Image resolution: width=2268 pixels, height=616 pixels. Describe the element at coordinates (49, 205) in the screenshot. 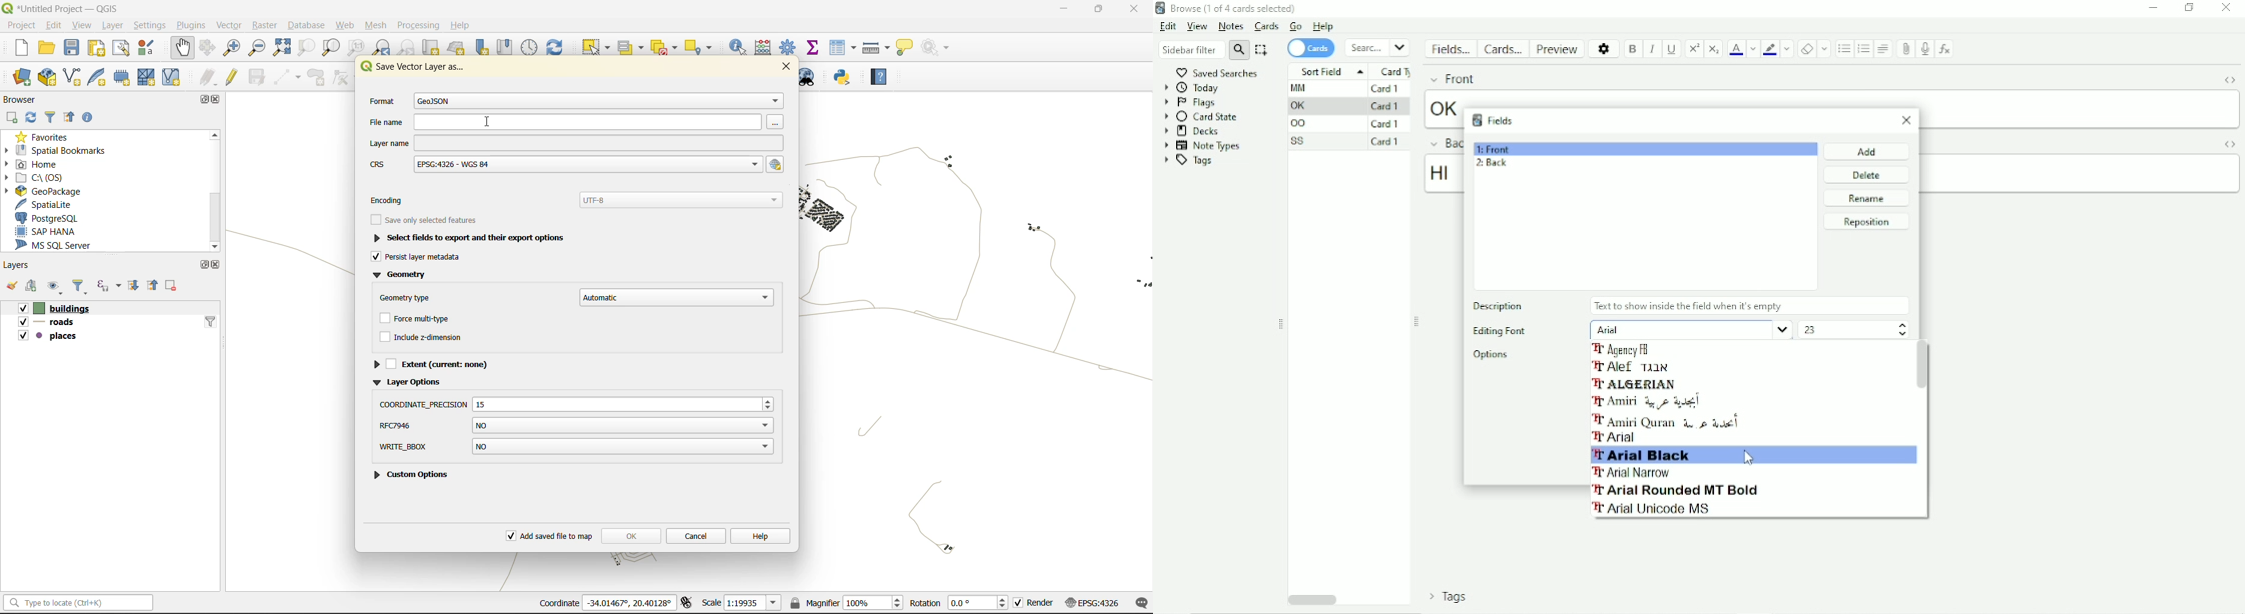

I see `spatialite` at that location.